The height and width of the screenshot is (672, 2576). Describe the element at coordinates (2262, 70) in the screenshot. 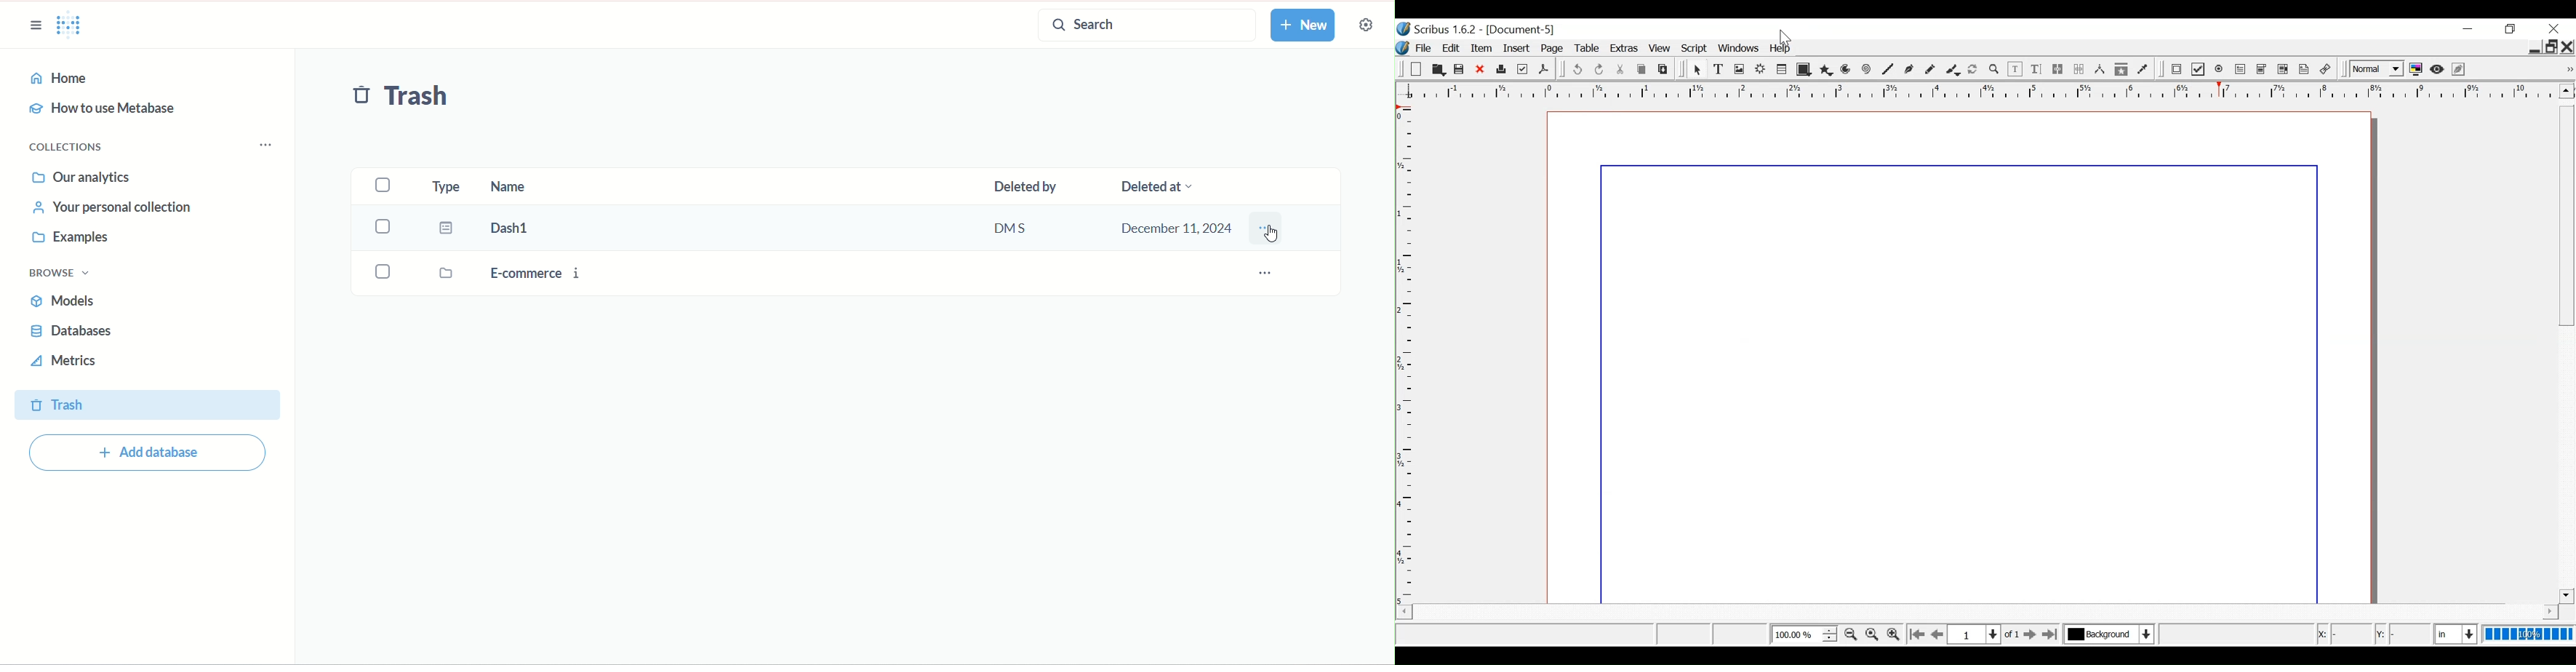

I see `PDF Combo Box` at that location.